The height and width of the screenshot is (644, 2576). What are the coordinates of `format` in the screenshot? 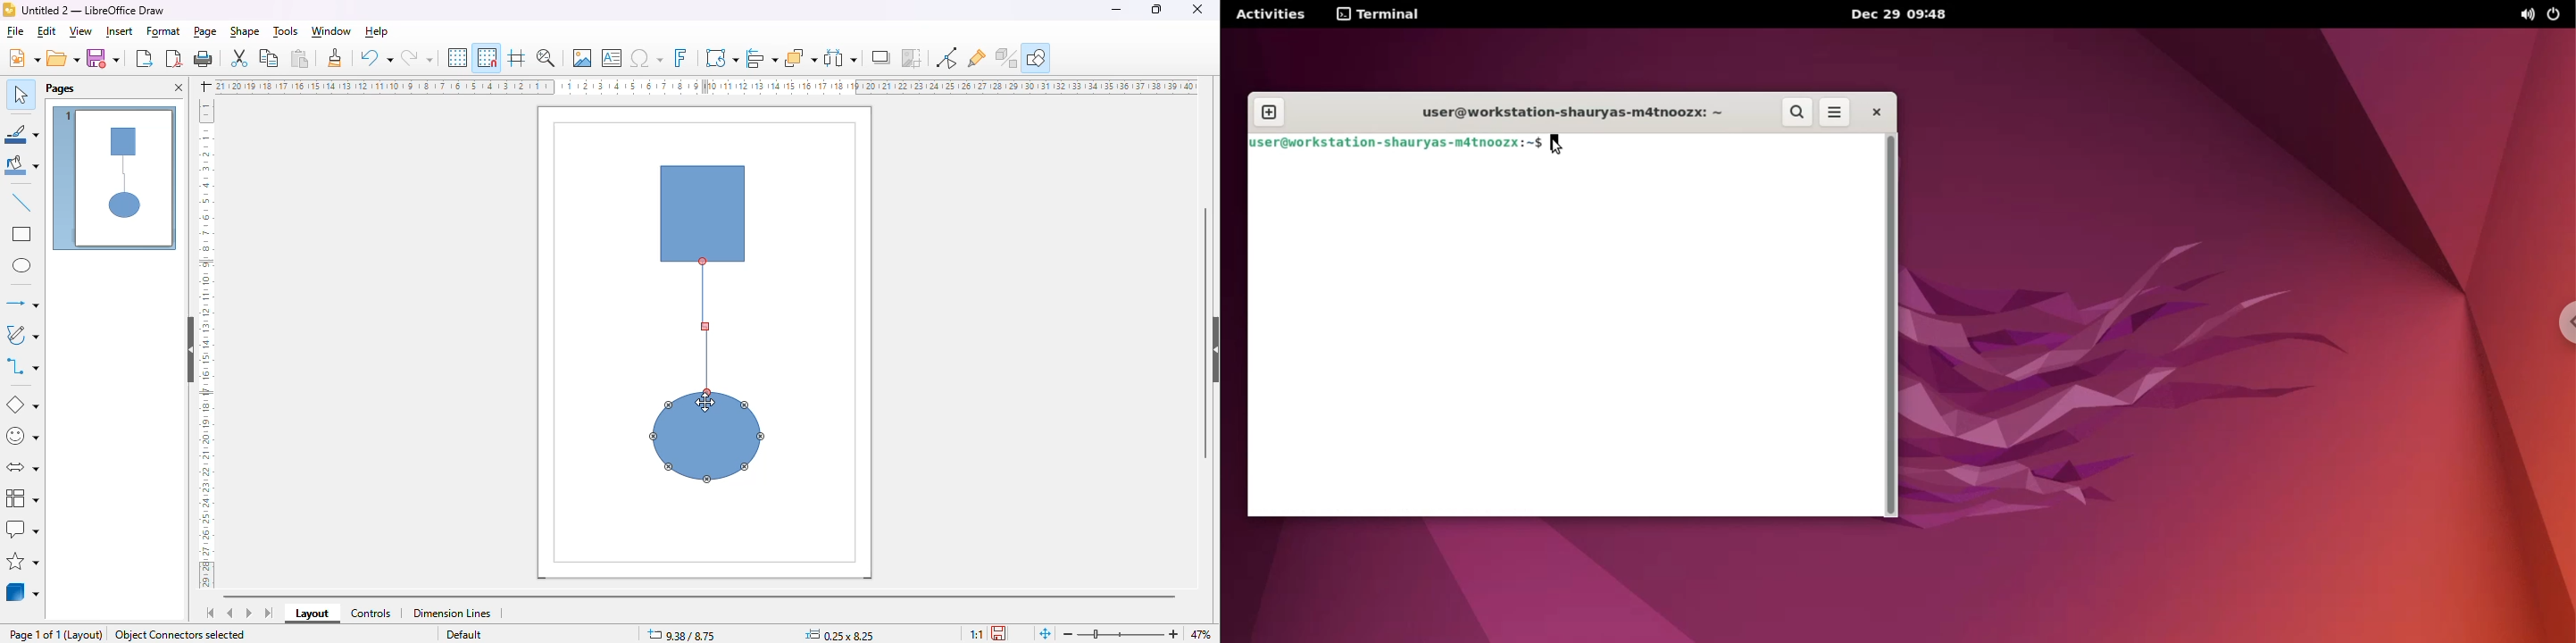 It's located at (164, 31).